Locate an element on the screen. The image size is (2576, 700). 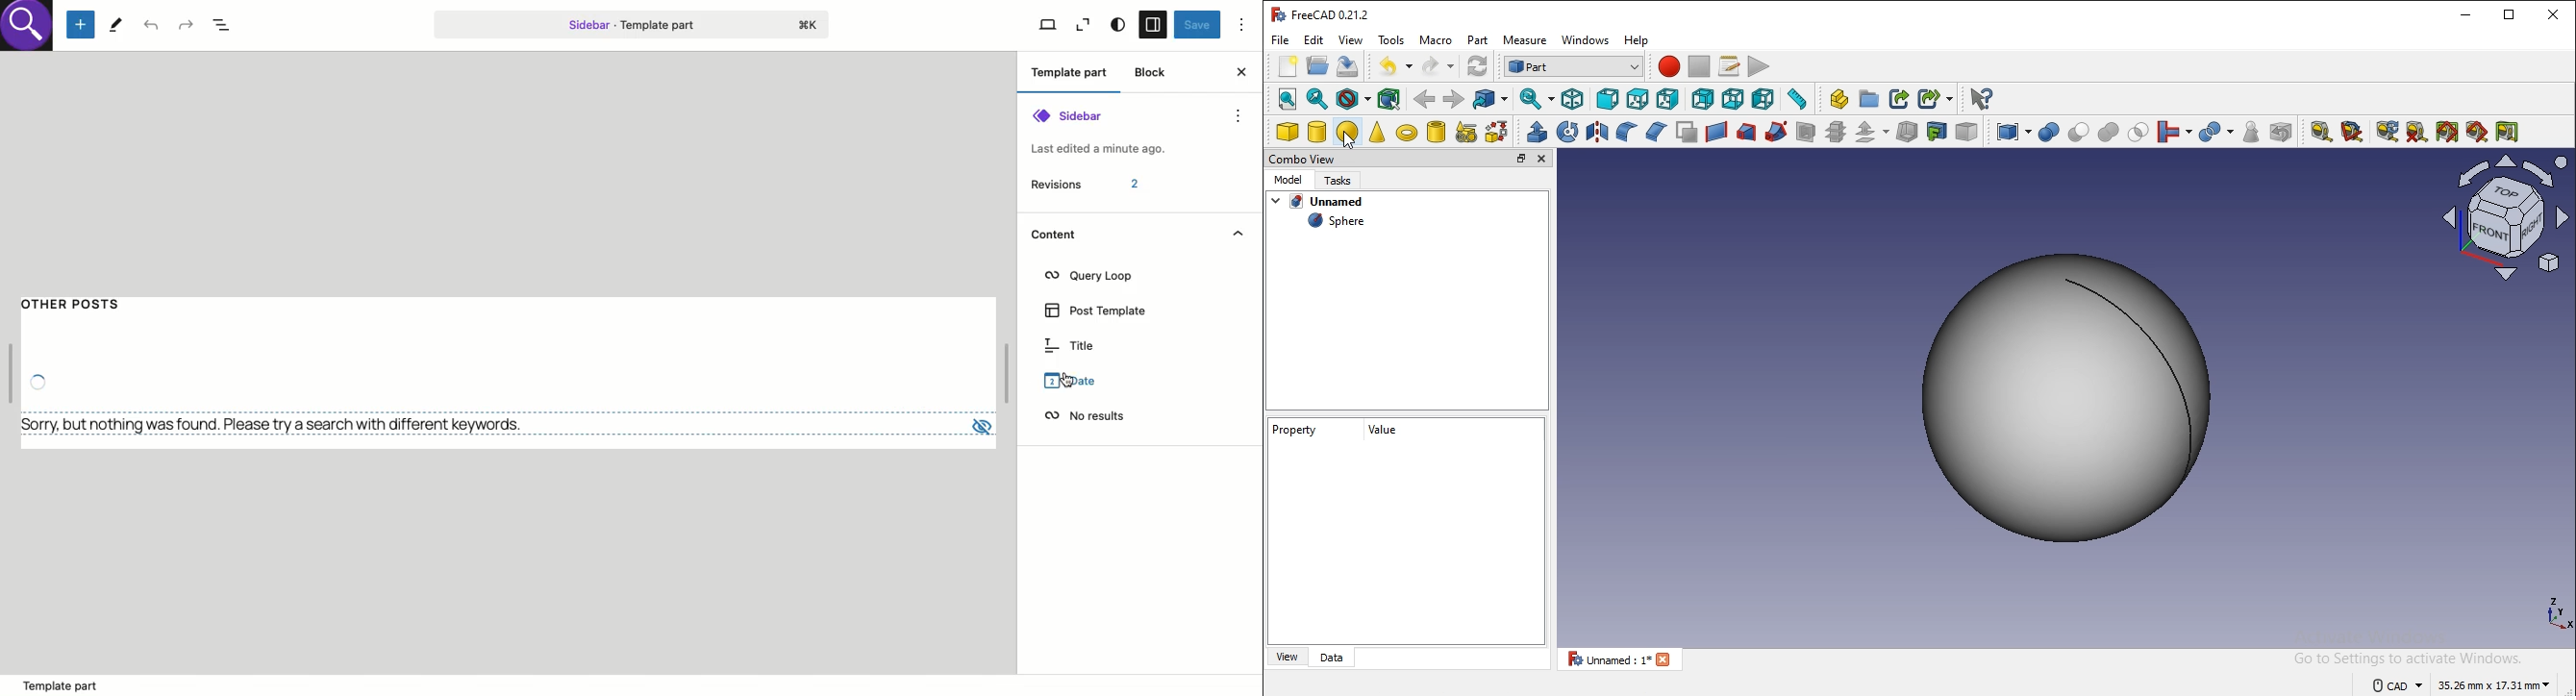
workbench is located at coordinates (1574, 67).